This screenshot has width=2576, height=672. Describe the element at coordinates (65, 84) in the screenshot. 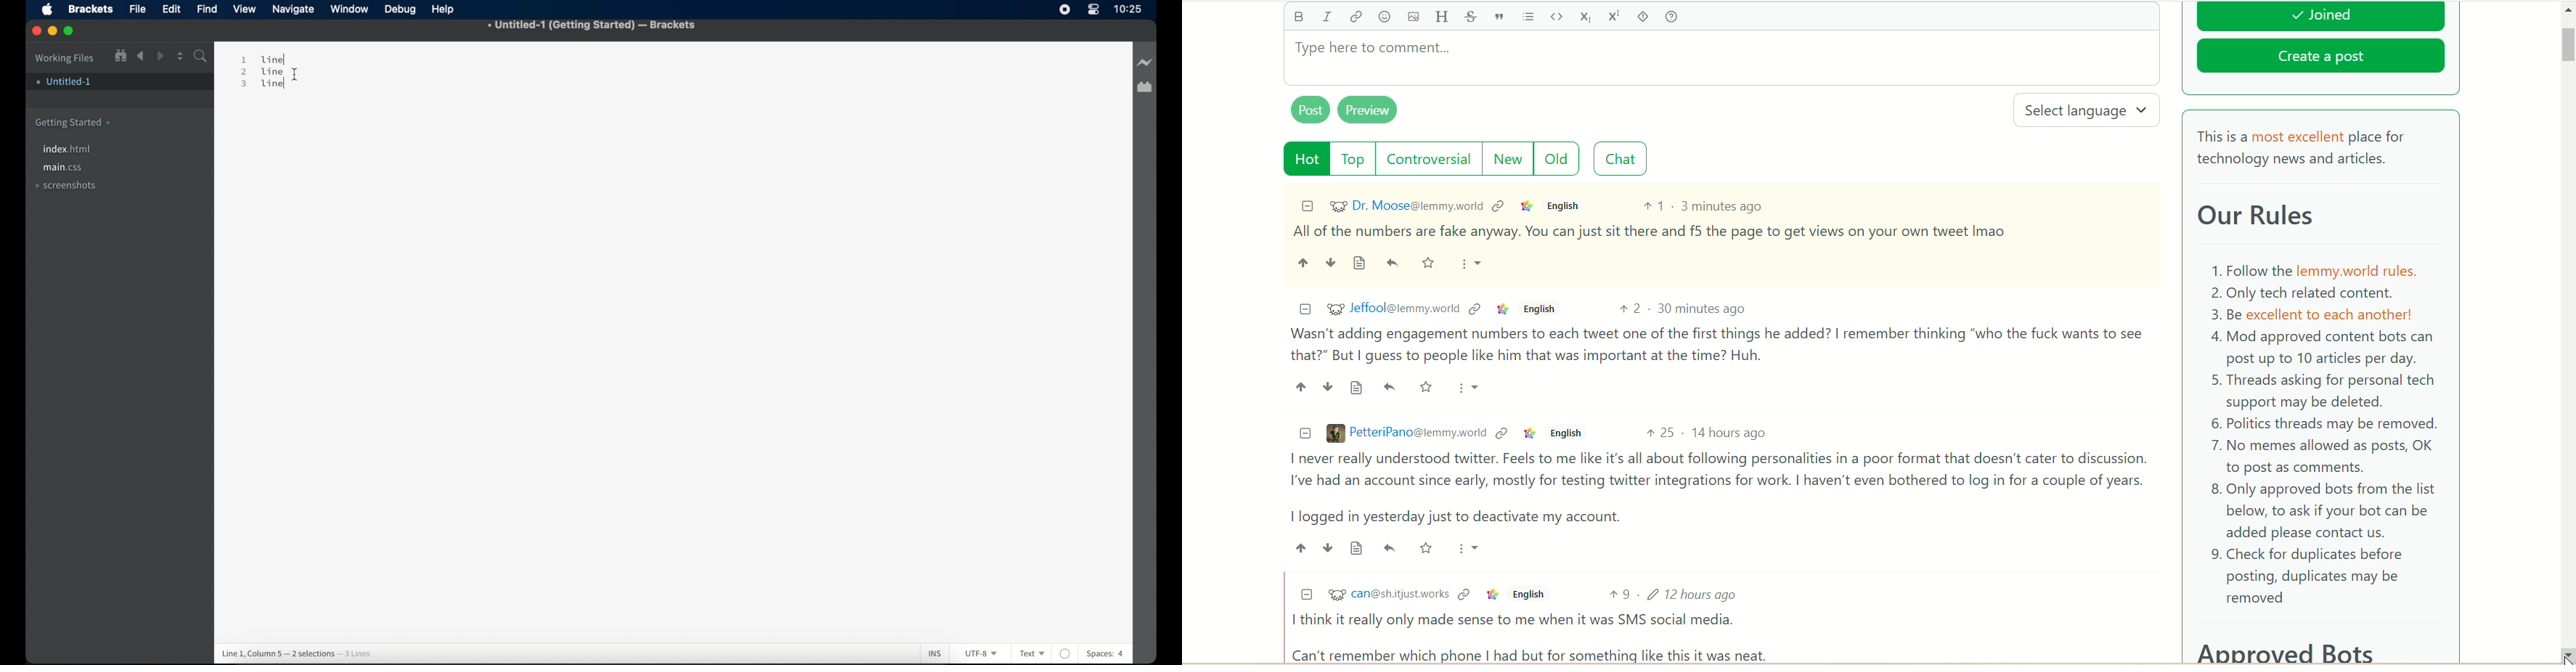

I see `untitled-1` at that location.